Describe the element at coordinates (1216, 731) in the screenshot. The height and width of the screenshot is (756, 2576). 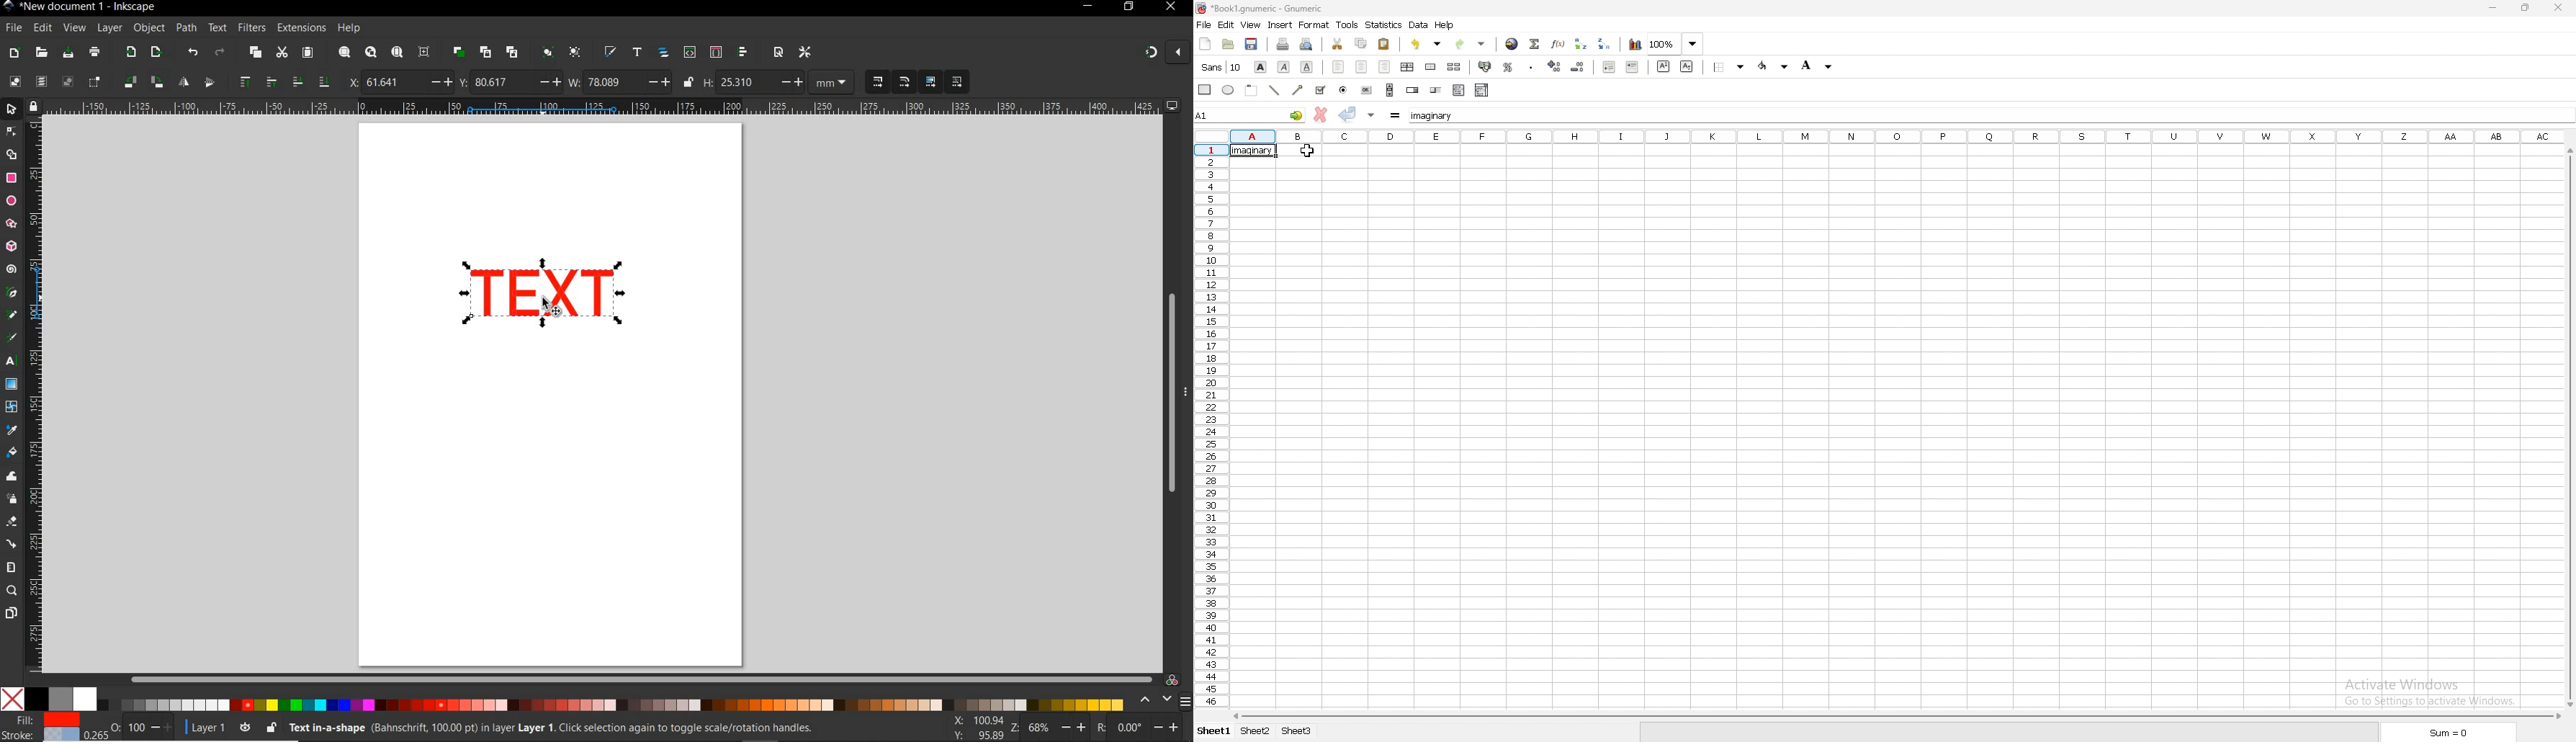
I see `sheet 1` at that location.